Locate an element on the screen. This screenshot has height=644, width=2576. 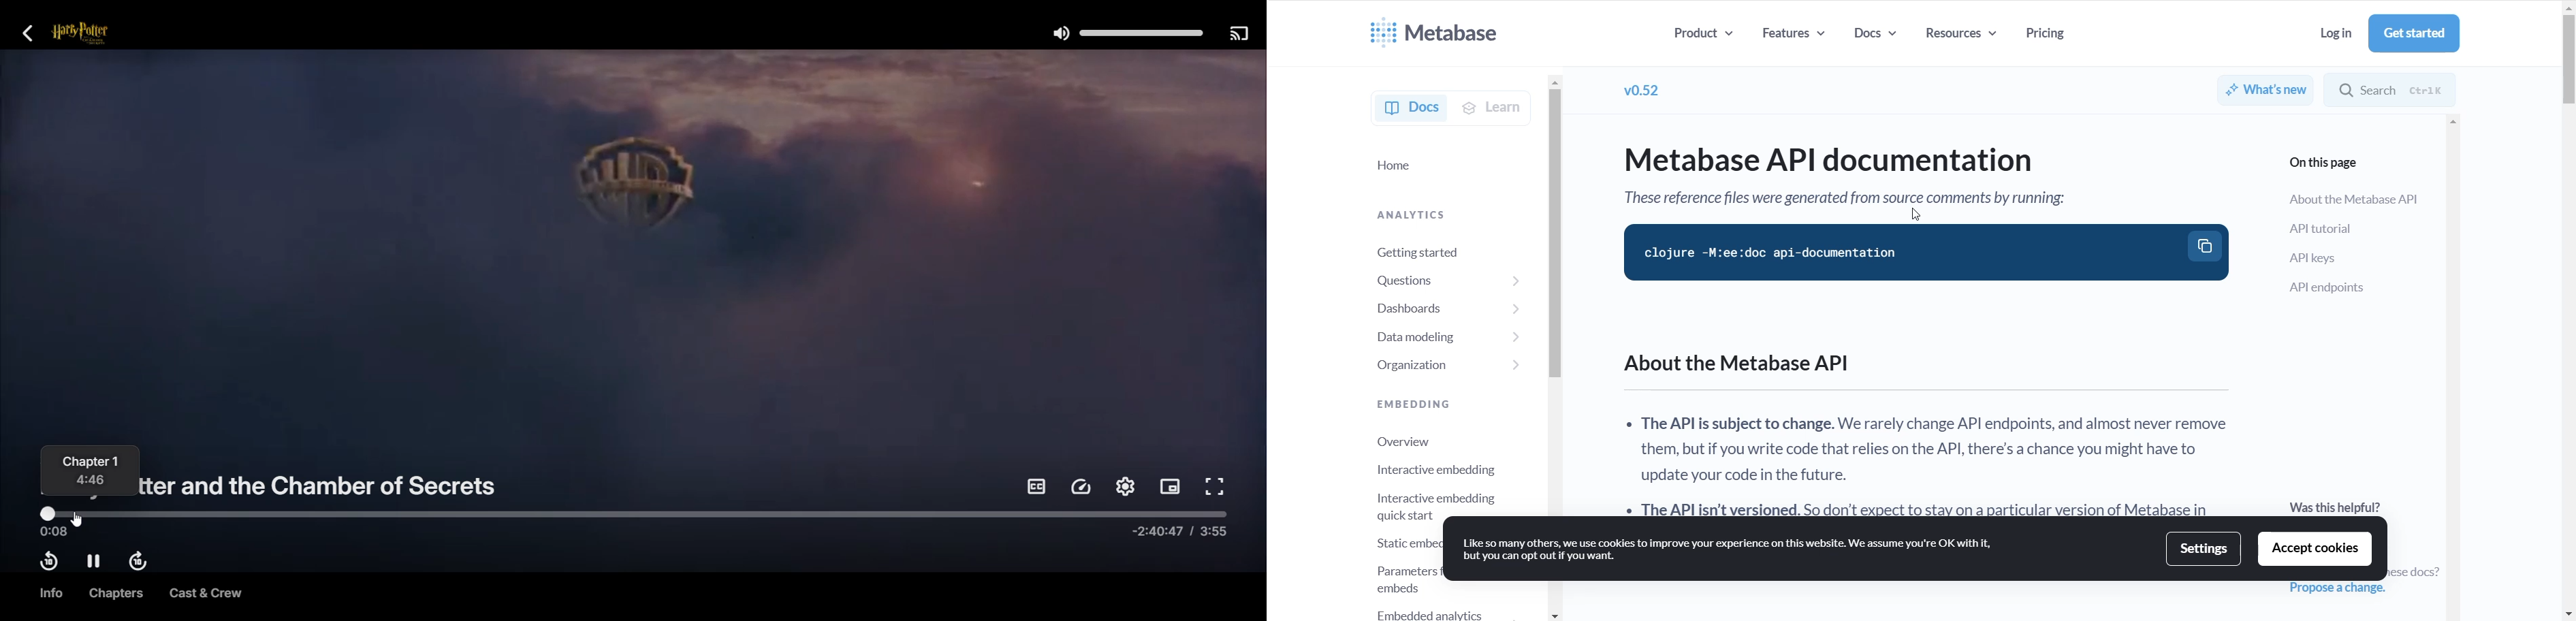
Rewind is located at coordinates (48, 561).